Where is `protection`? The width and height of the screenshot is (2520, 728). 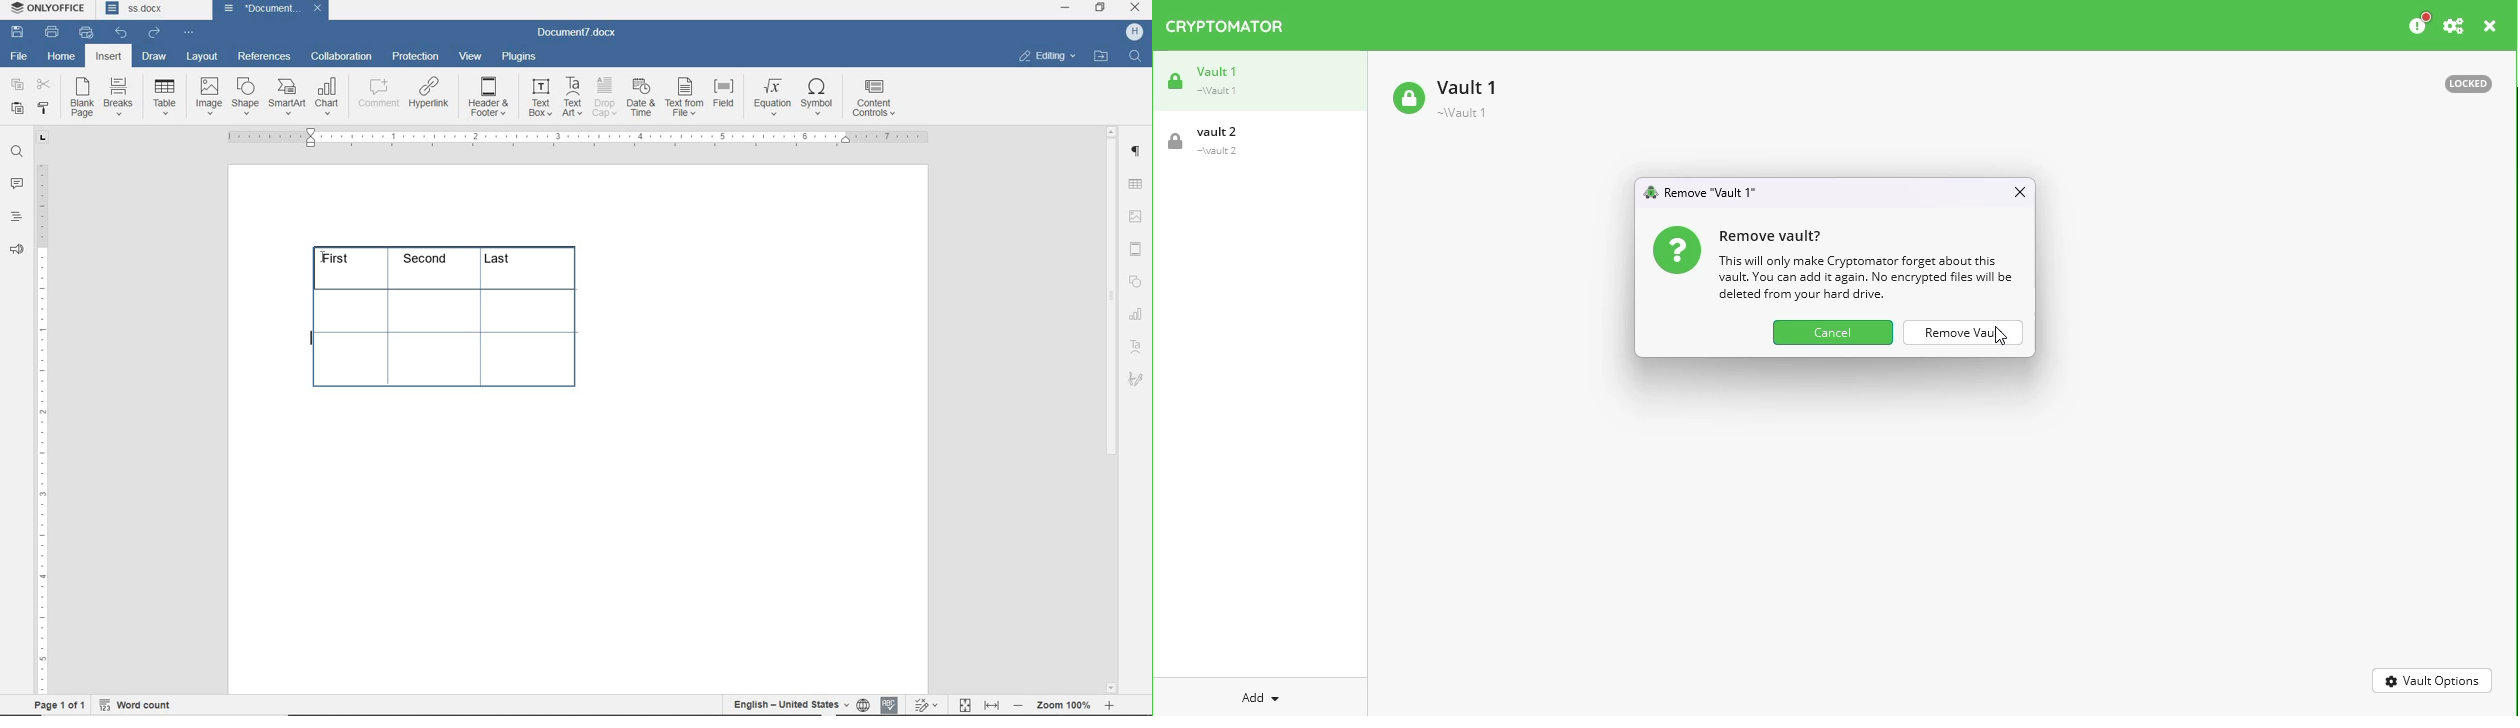
protection is located at coordinates (415, 57).